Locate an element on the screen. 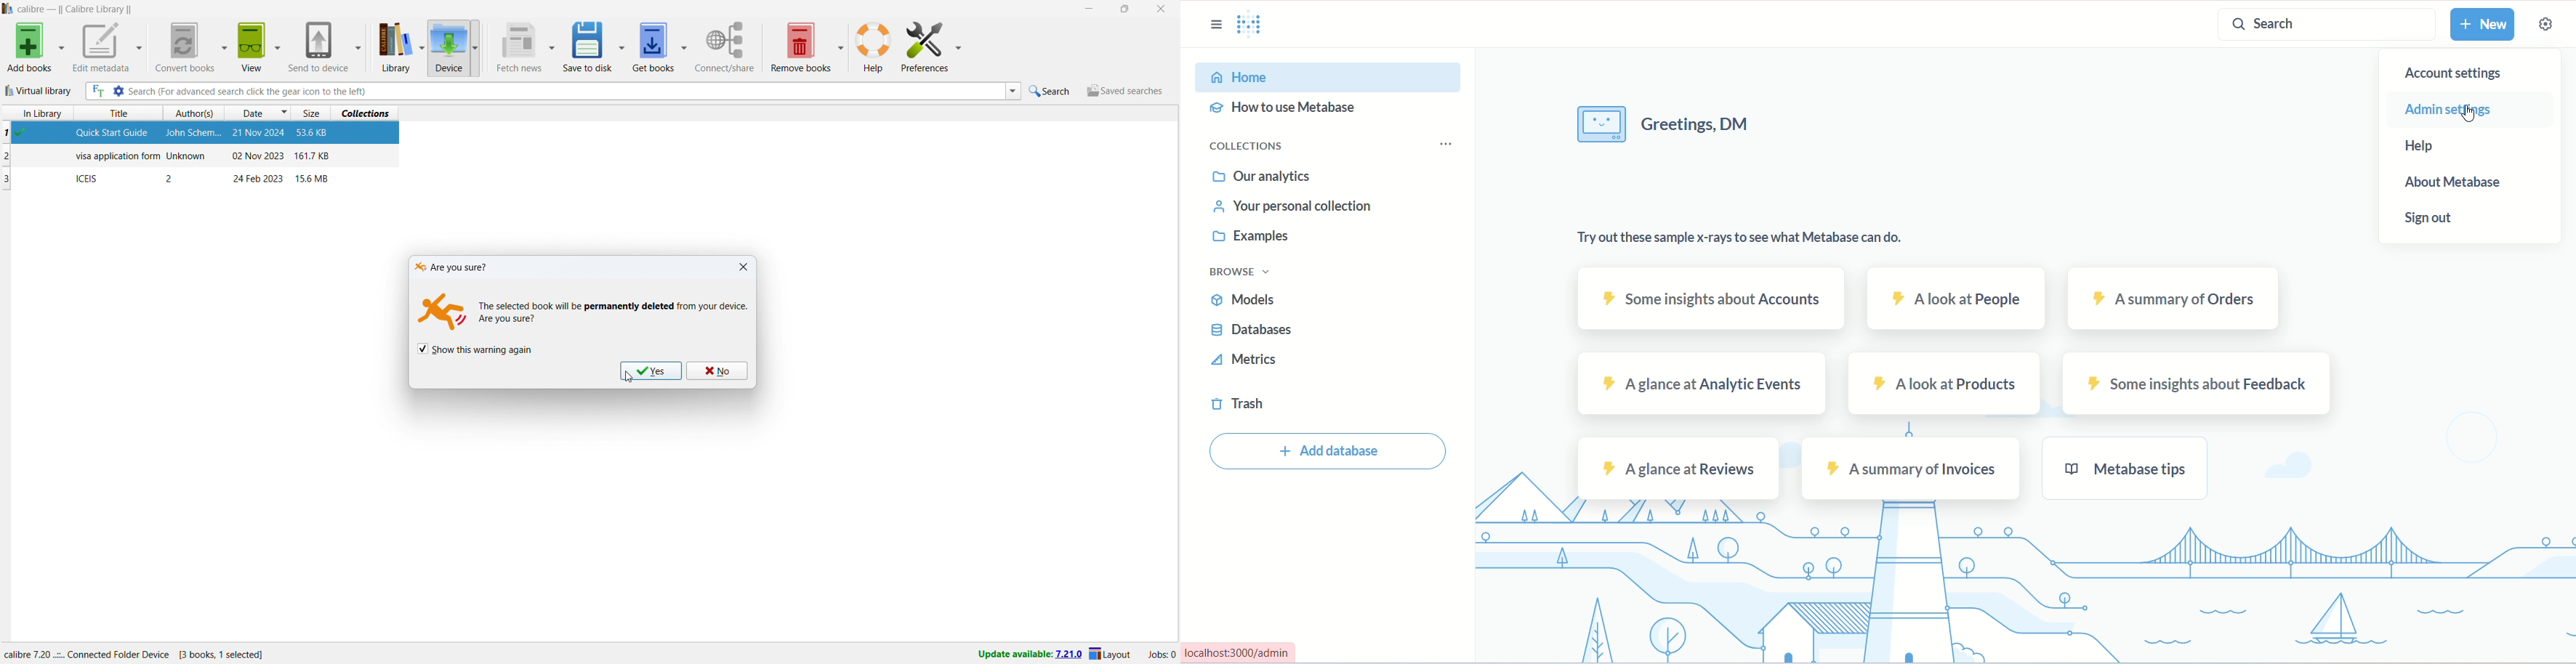  preferences options is located at coordinates (958, 45).